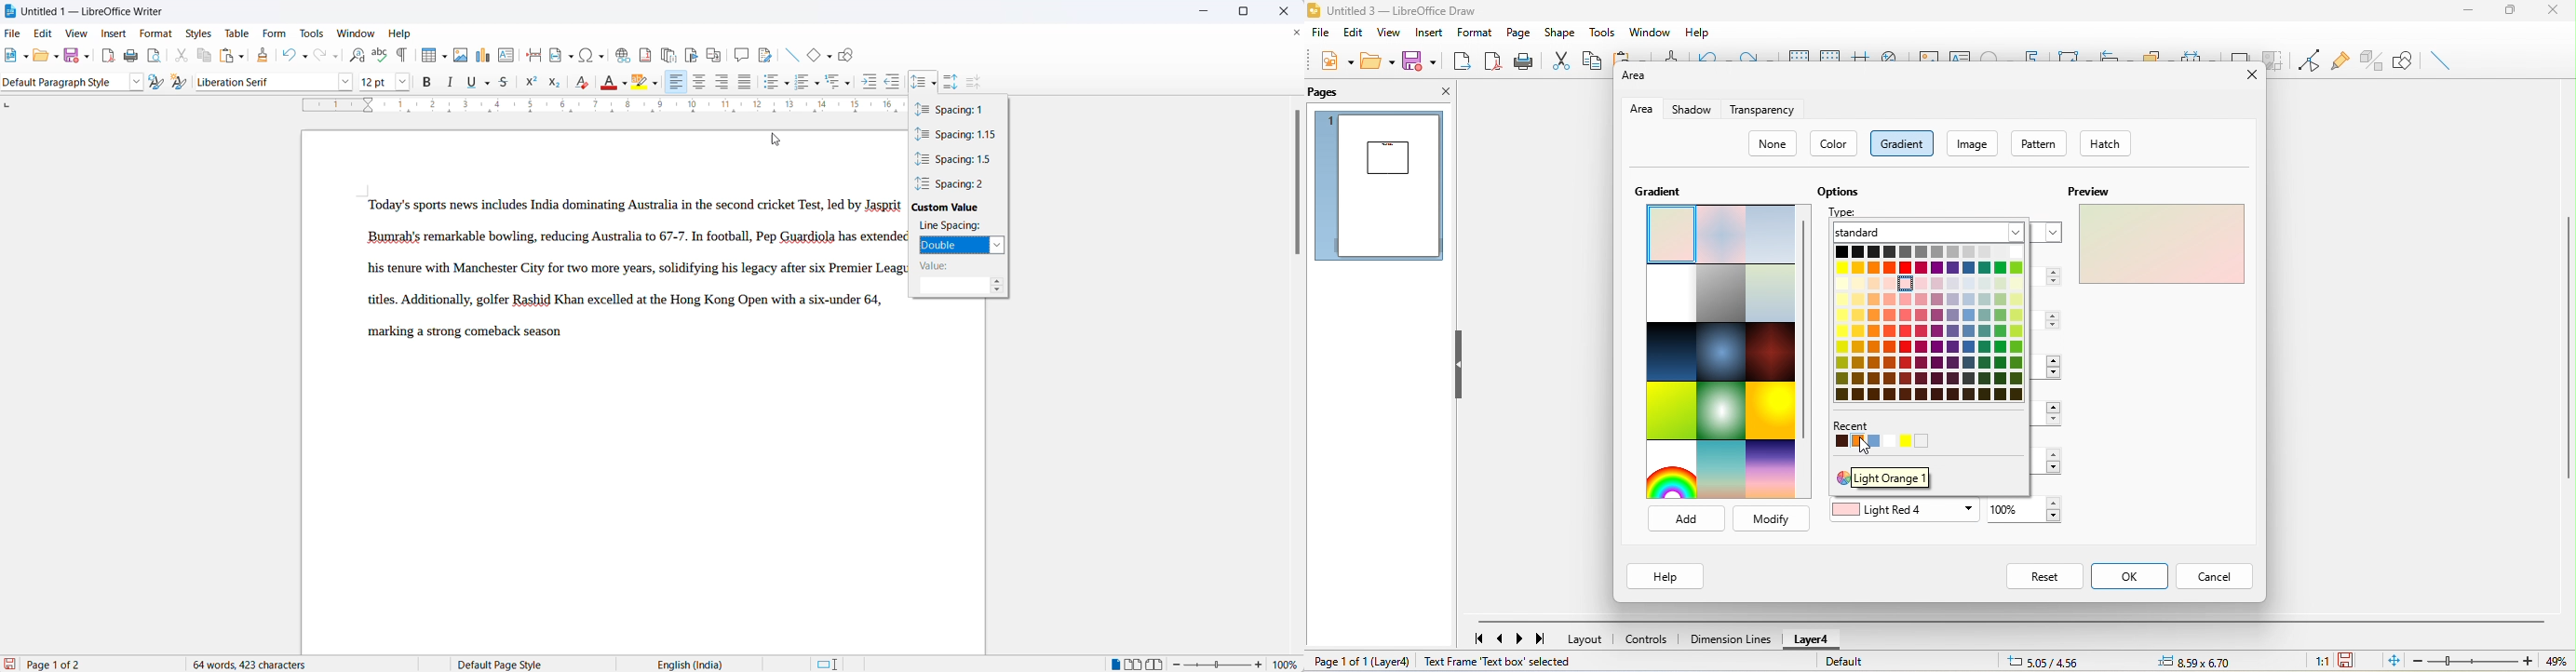  I want to click on copy, so click(1593, 60).